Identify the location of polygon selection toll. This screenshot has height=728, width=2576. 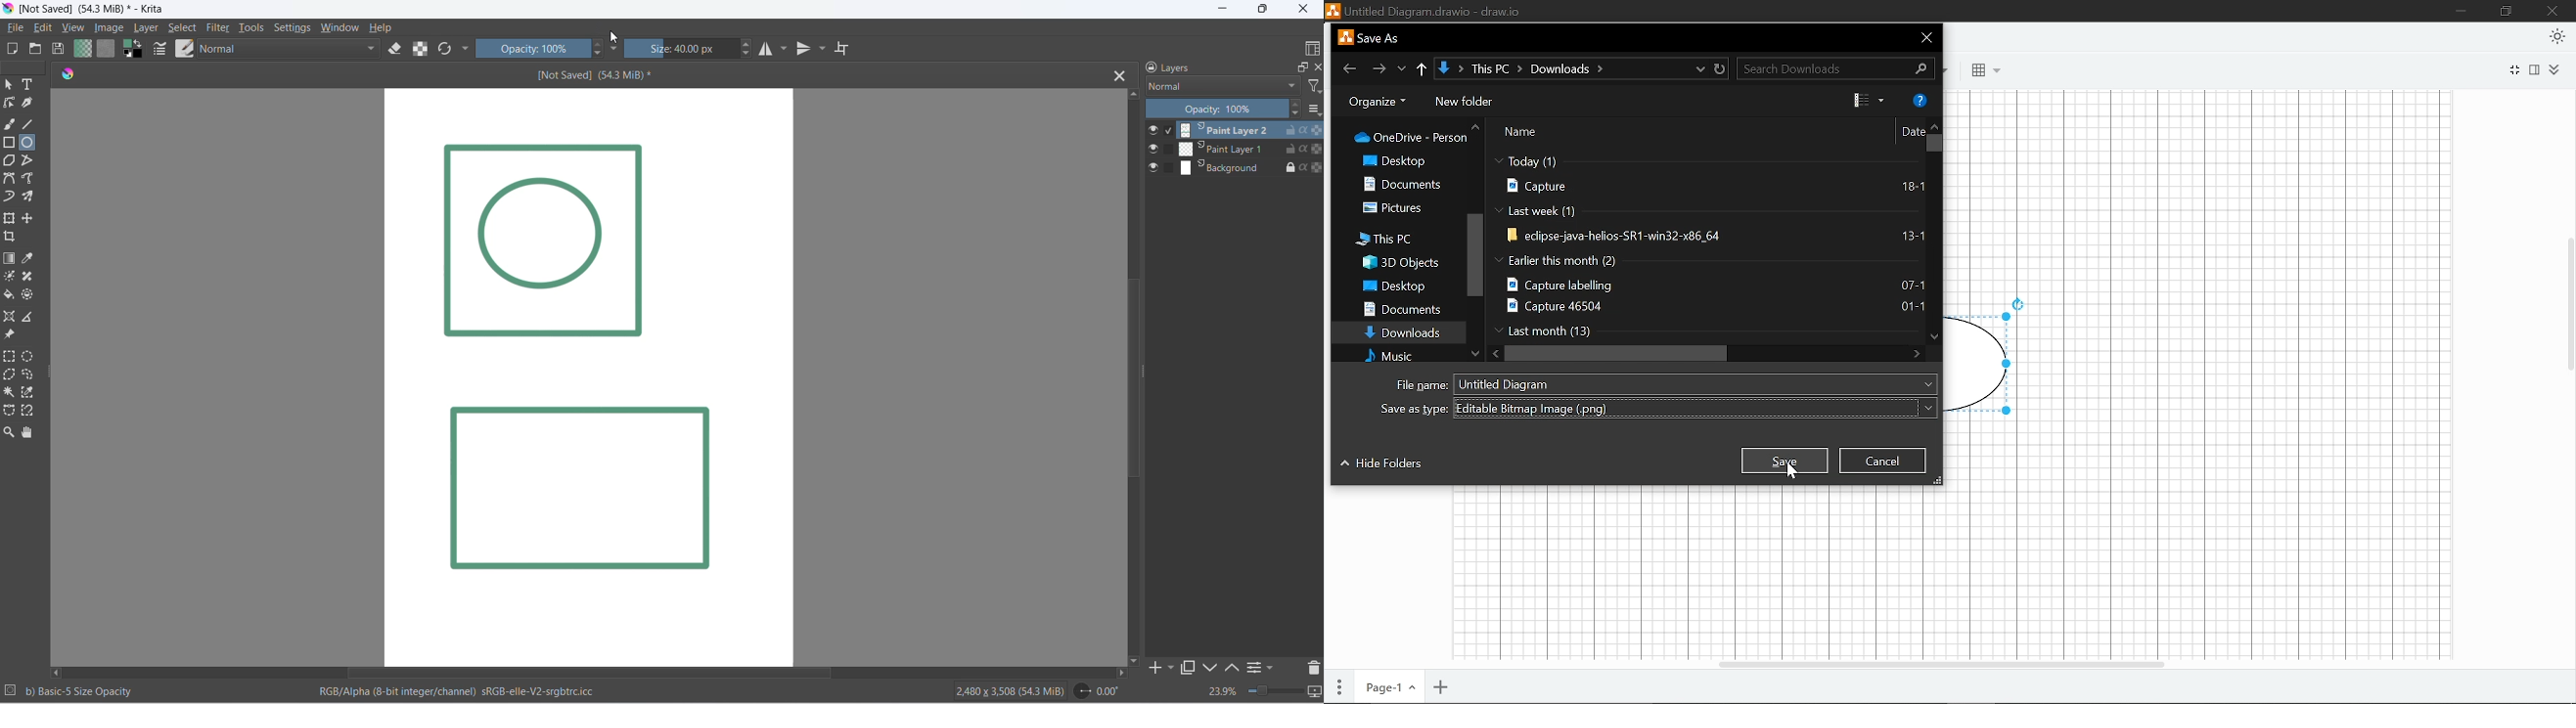
(10, 375).